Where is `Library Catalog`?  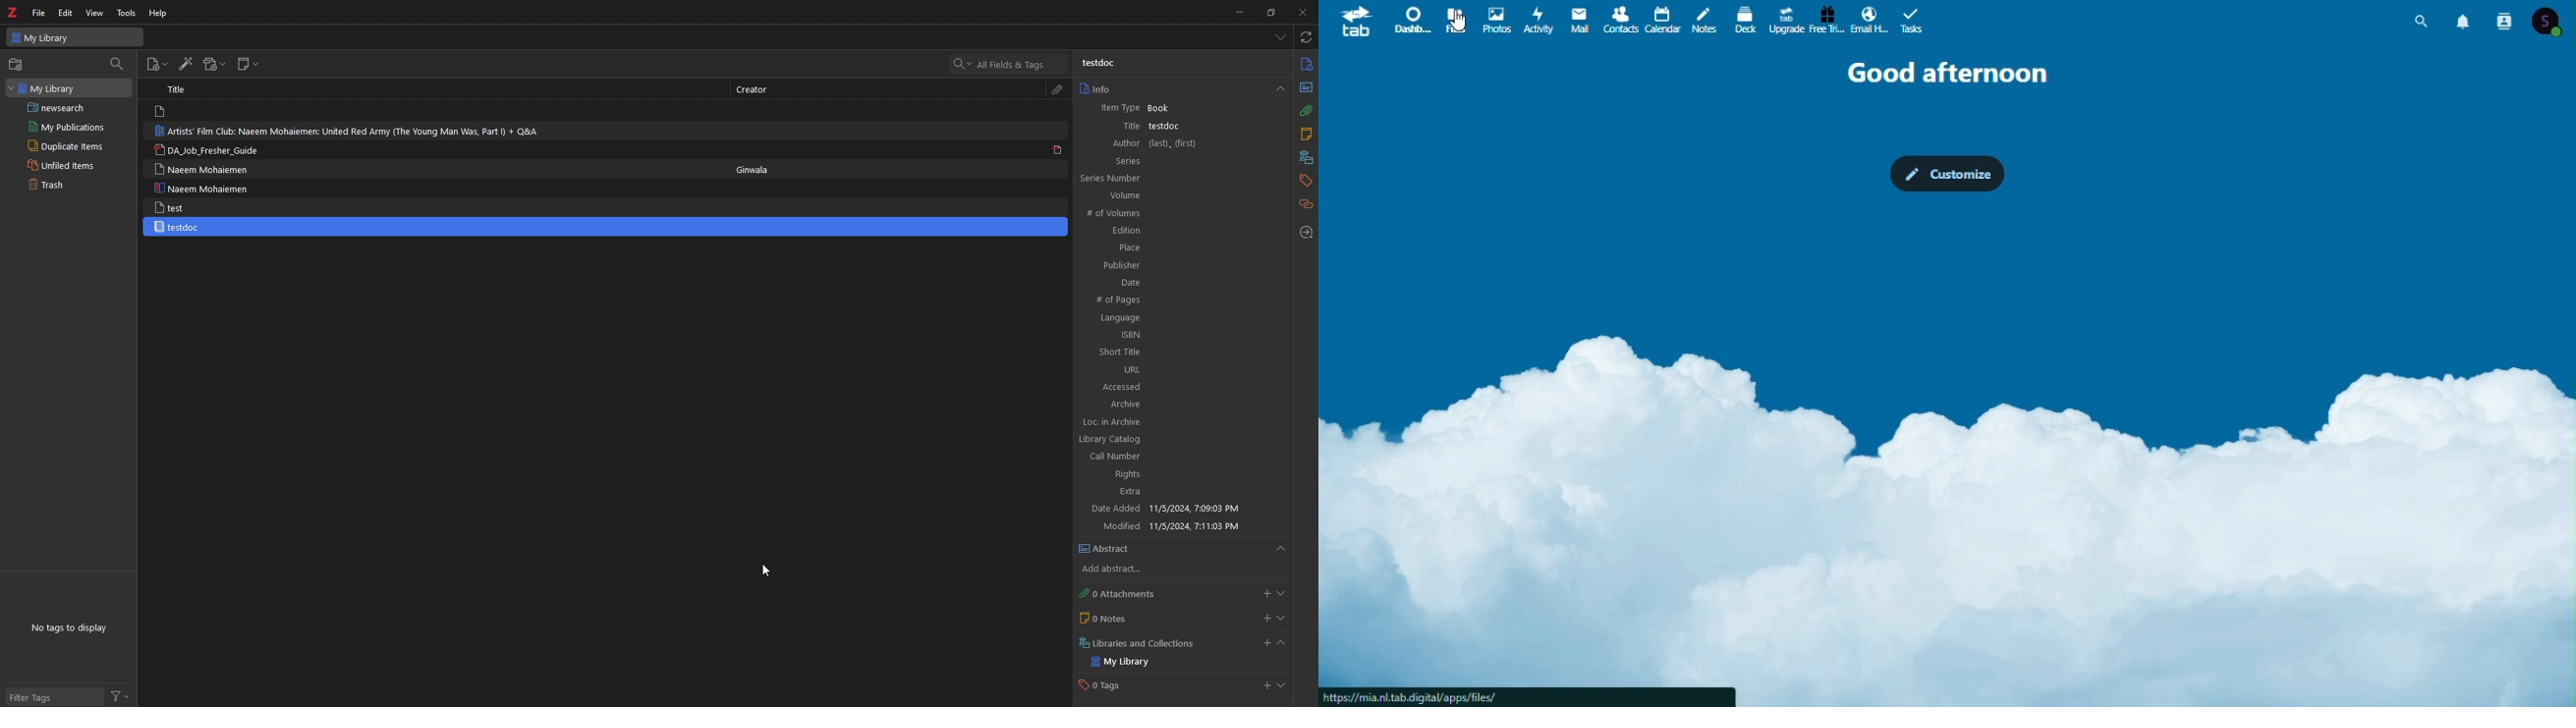
Library Catalog is located at coordinates (1170, 438).